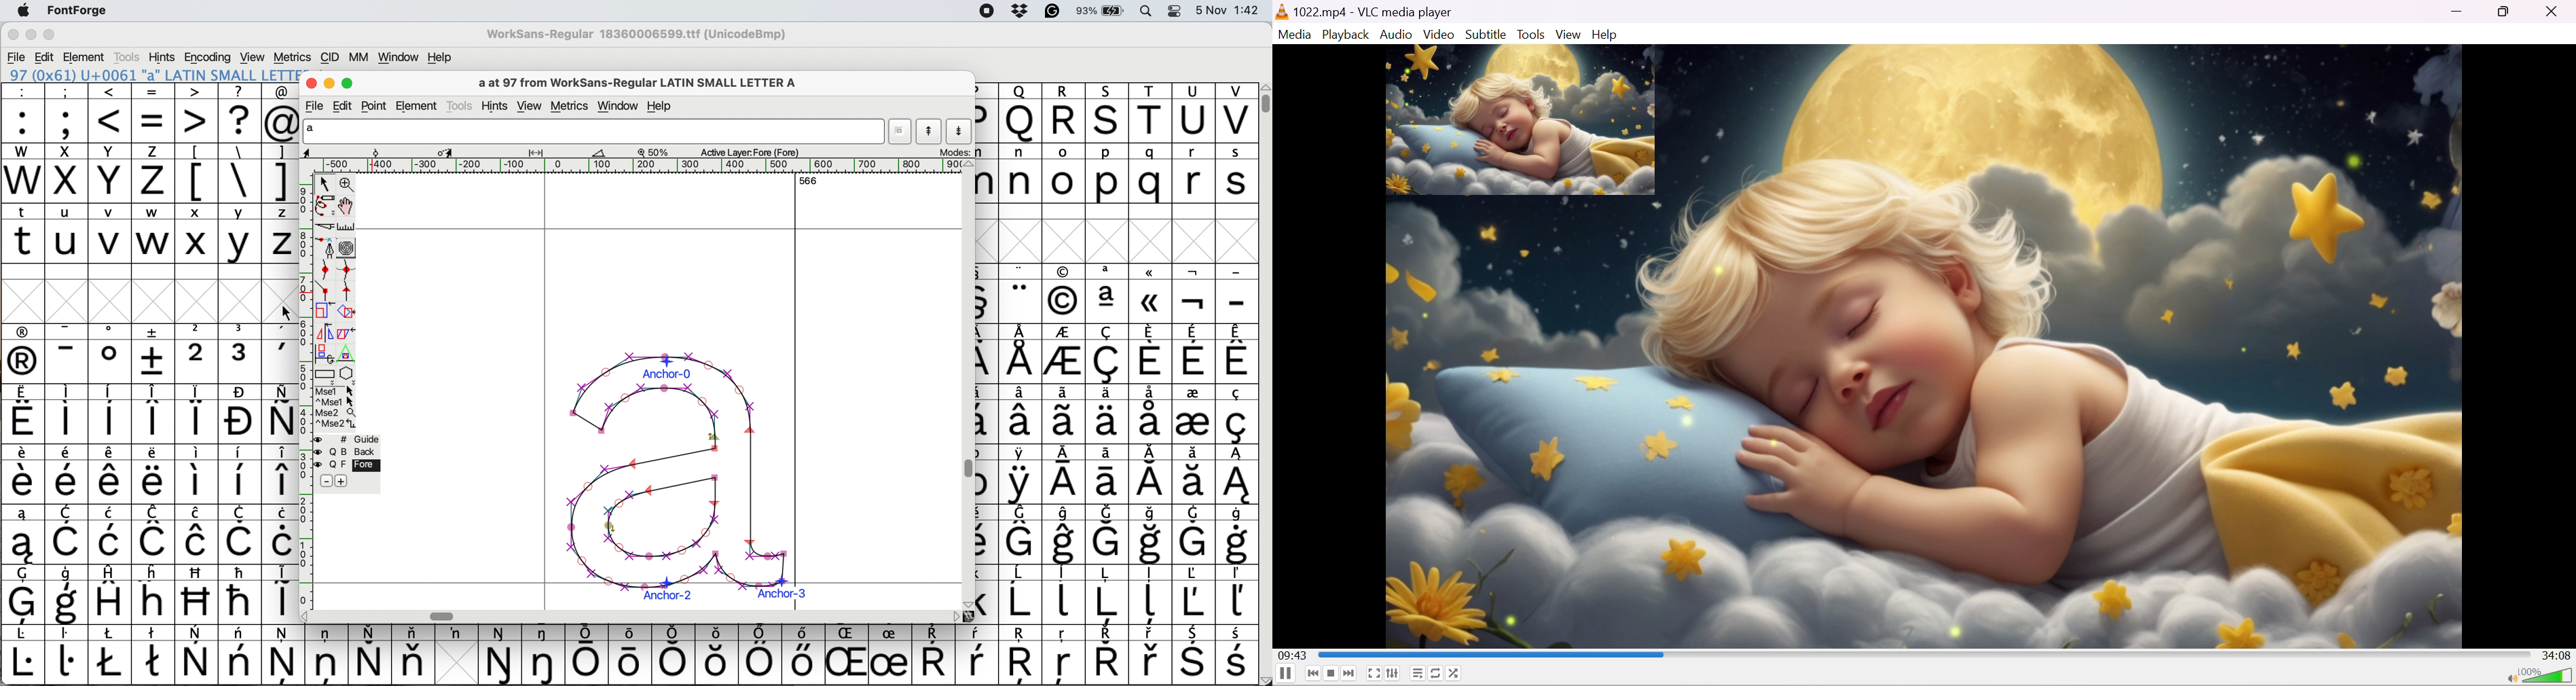 The image size is (2576, 700). I want to click on wallpaper, so click(2064, 346).